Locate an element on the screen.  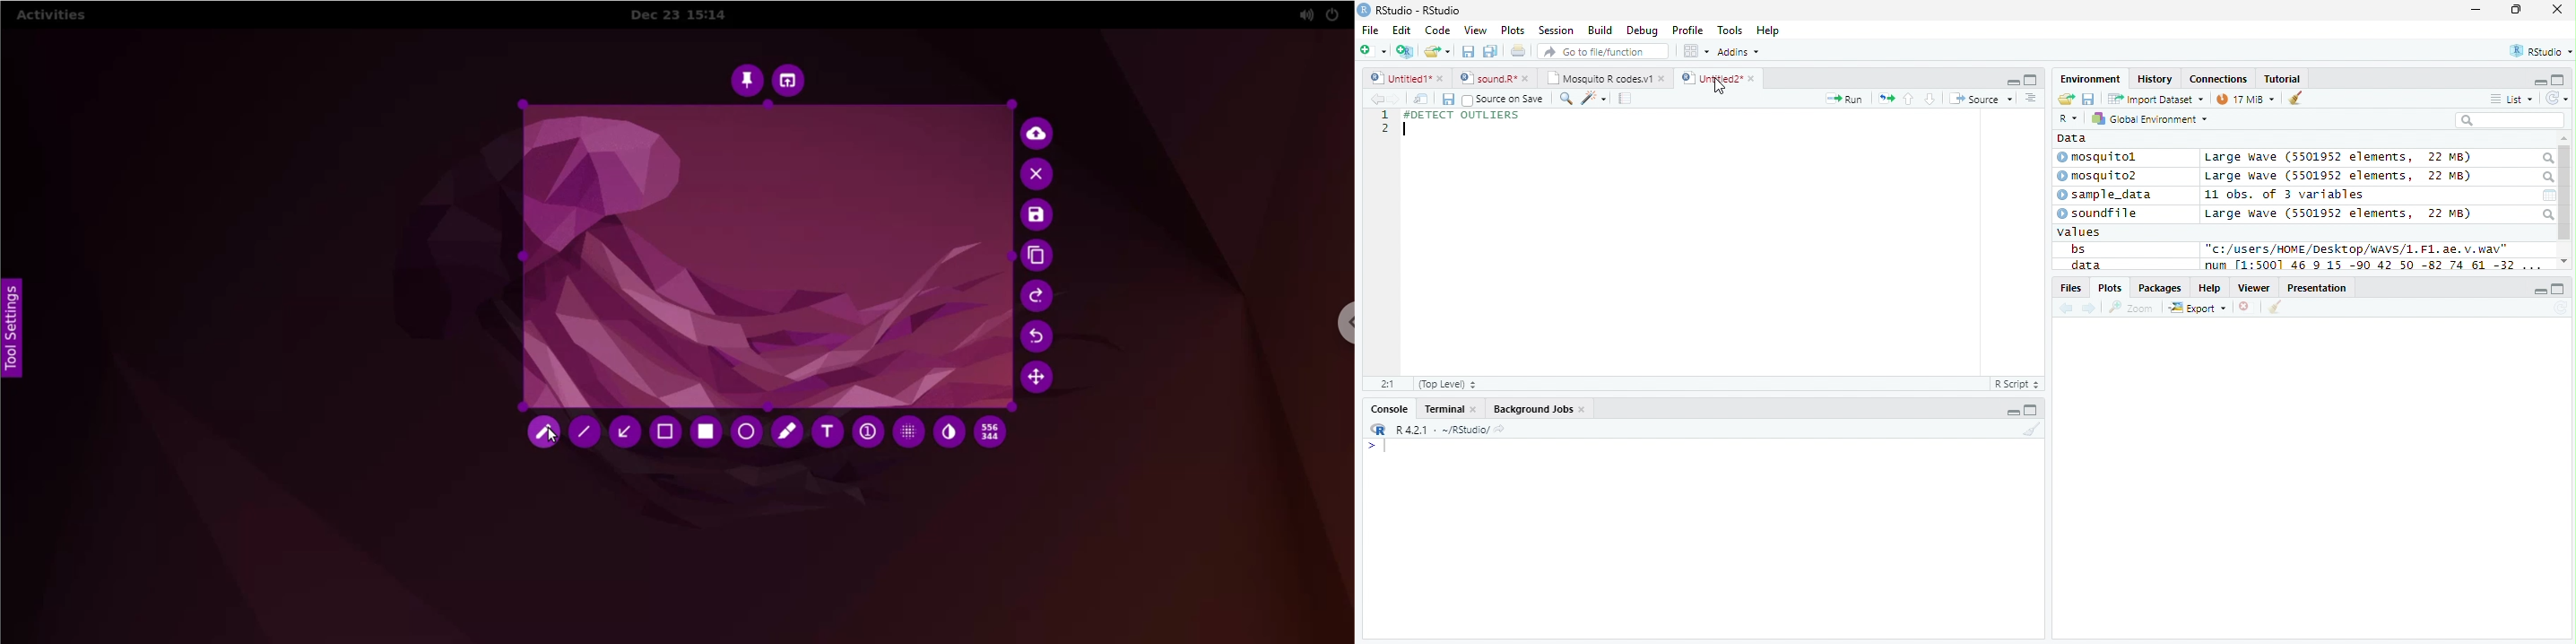
Global Environment is located at coordinates (2147, 117).